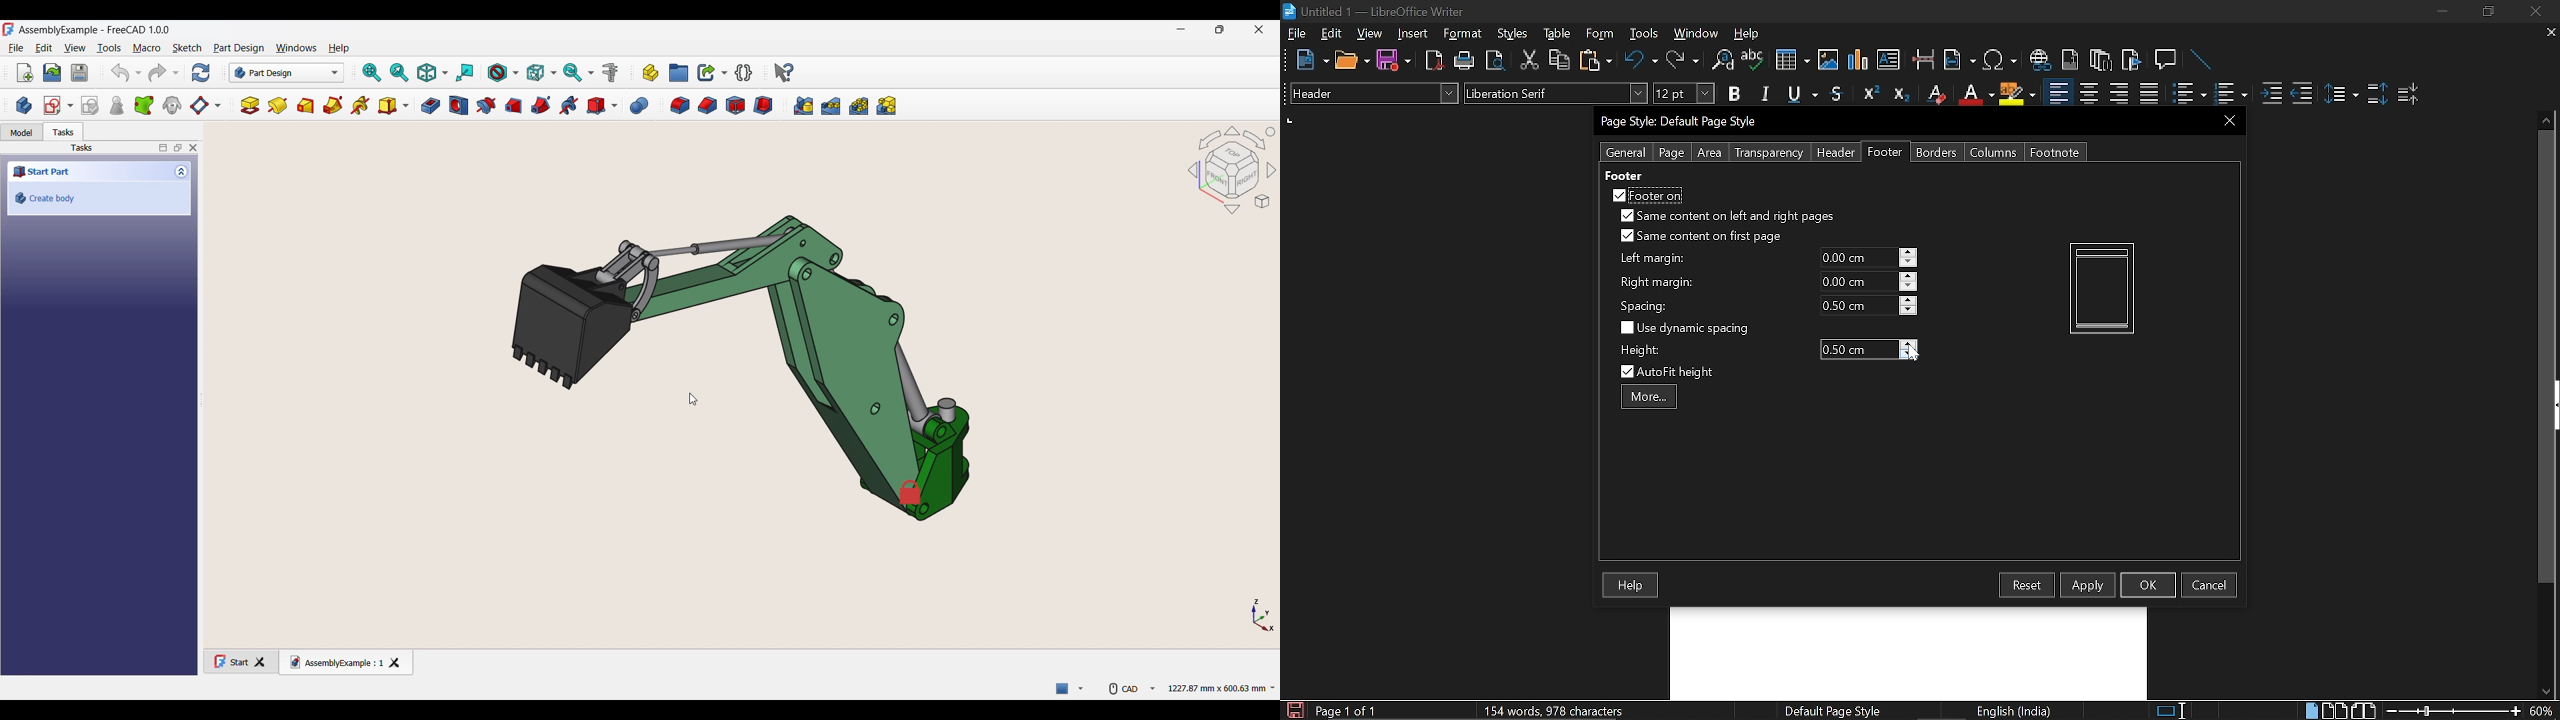 Image resolution: width=2576 pixels, height=728 pixels. What do you see at coordinates (2556, 405) in the screenshot?
I see `sidebar menu` at bounding box center [2556, 405].